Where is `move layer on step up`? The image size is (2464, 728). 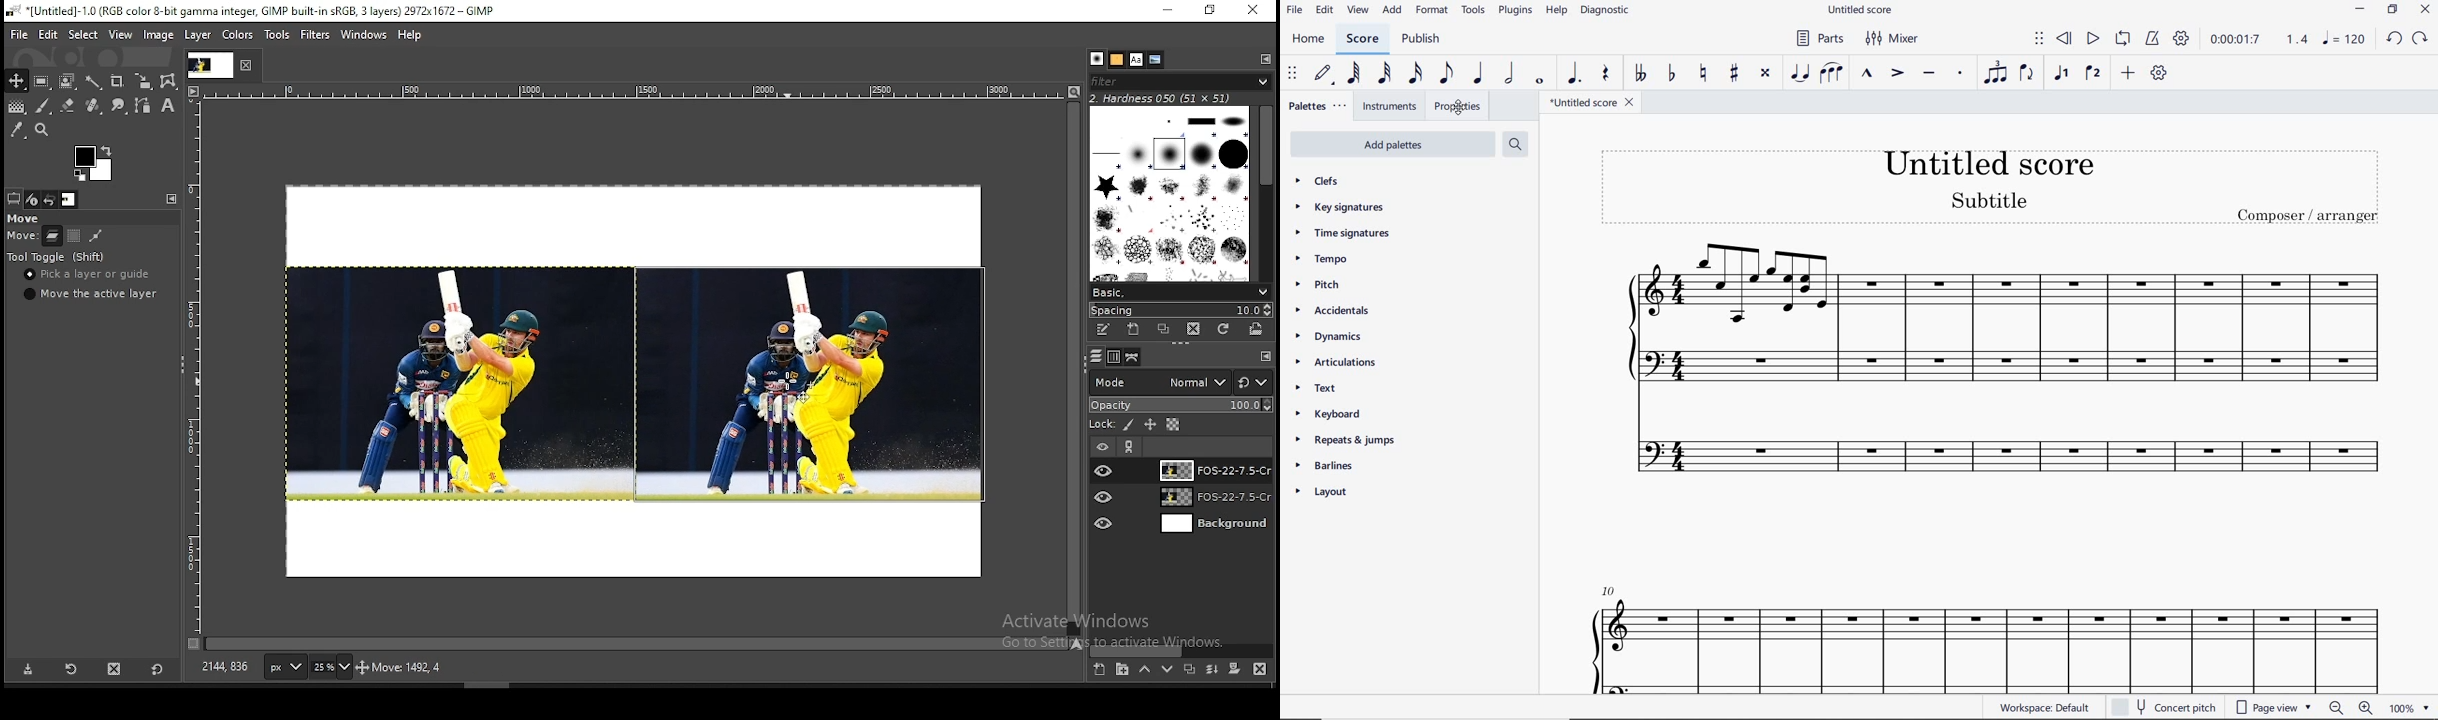
move layer on step up is located at coordinates (1144, 671).